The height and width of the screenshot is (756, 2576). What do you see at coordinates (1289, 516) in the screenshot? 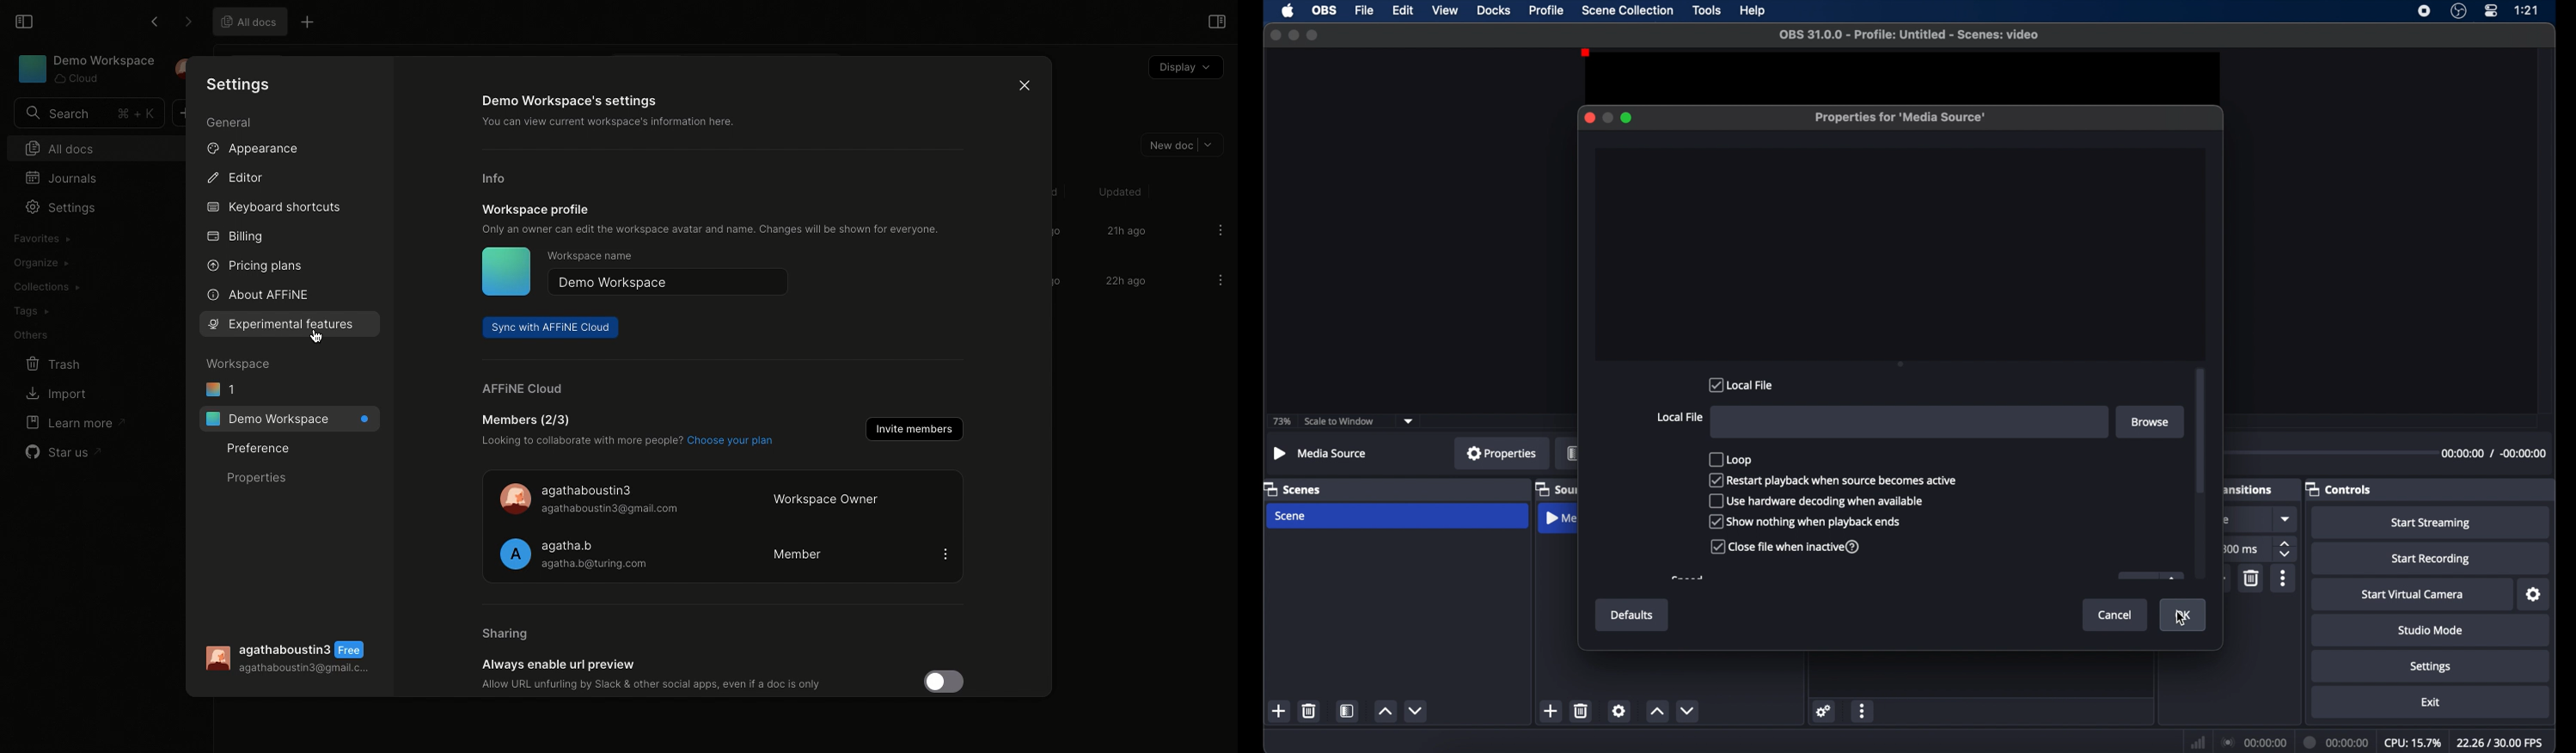
I see `scene` at bounding box center [1289, 516].